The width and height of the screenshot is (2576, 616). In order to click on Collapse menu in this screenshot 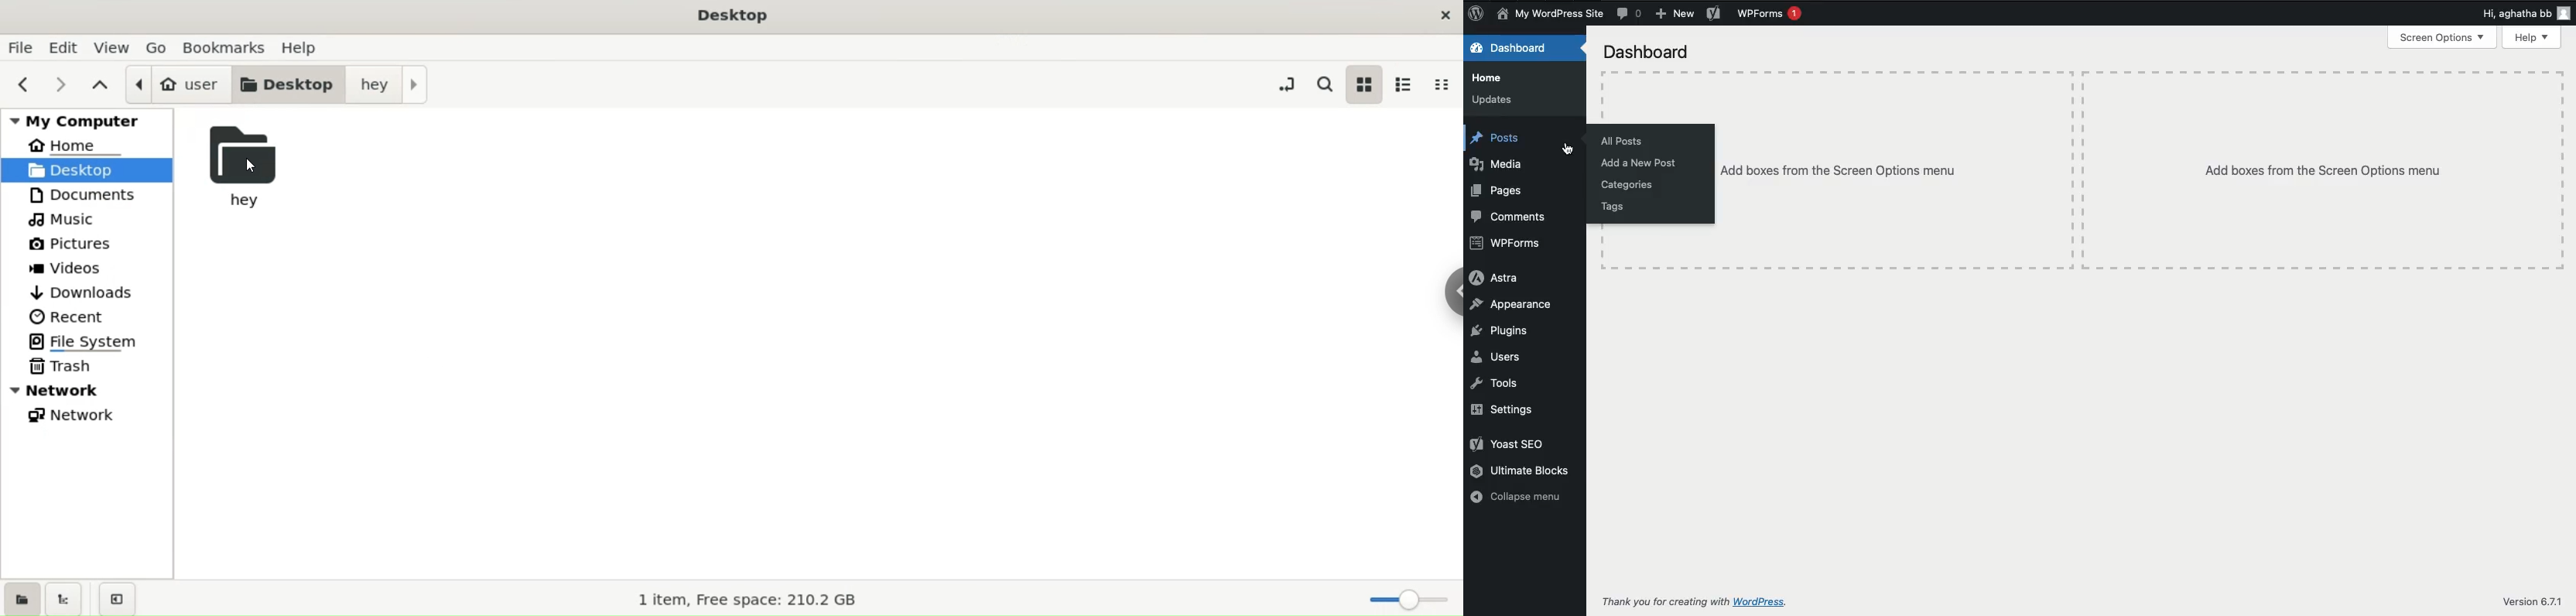, I will do `click(1515, 495)`.